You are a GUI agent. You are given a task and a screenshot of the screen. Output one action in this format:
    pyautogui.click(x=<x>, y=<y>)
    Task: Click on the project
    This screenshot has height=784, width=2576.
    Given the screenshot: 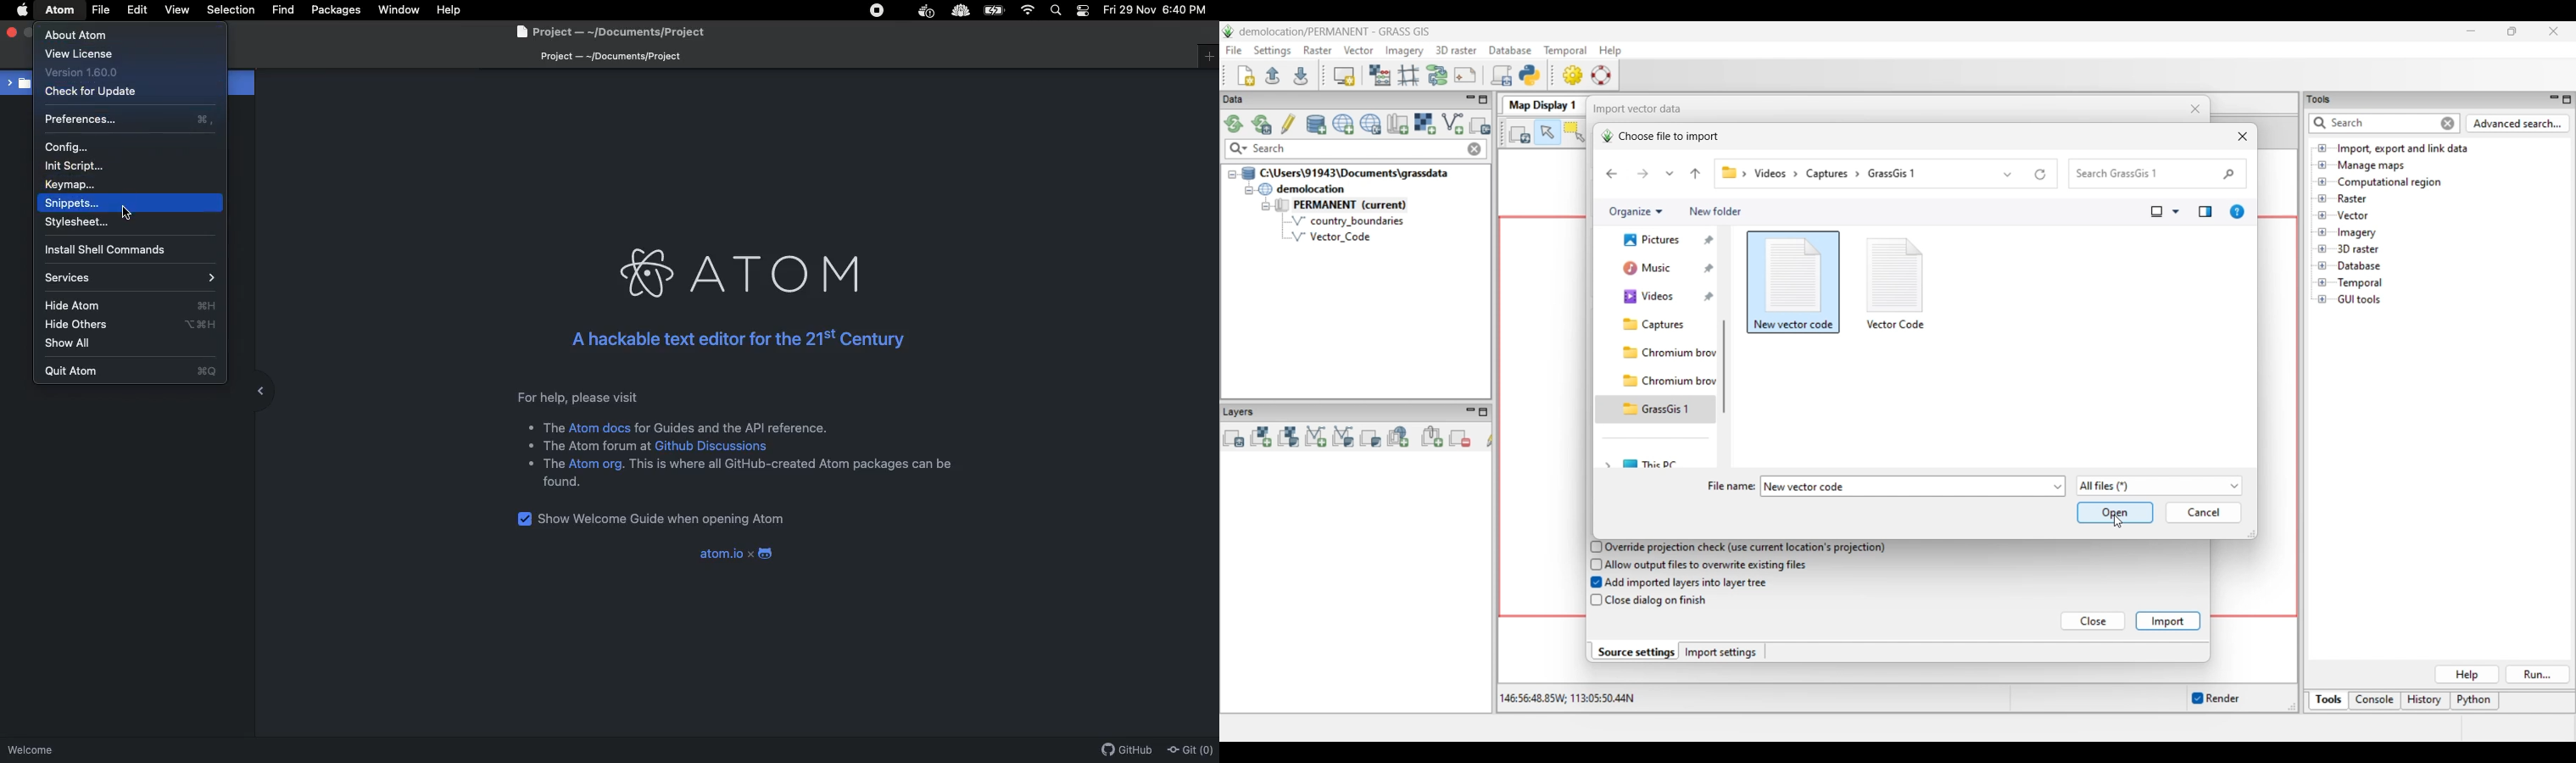 What is the action you would take?
    pyautogui.click(x=19, y=84)
    